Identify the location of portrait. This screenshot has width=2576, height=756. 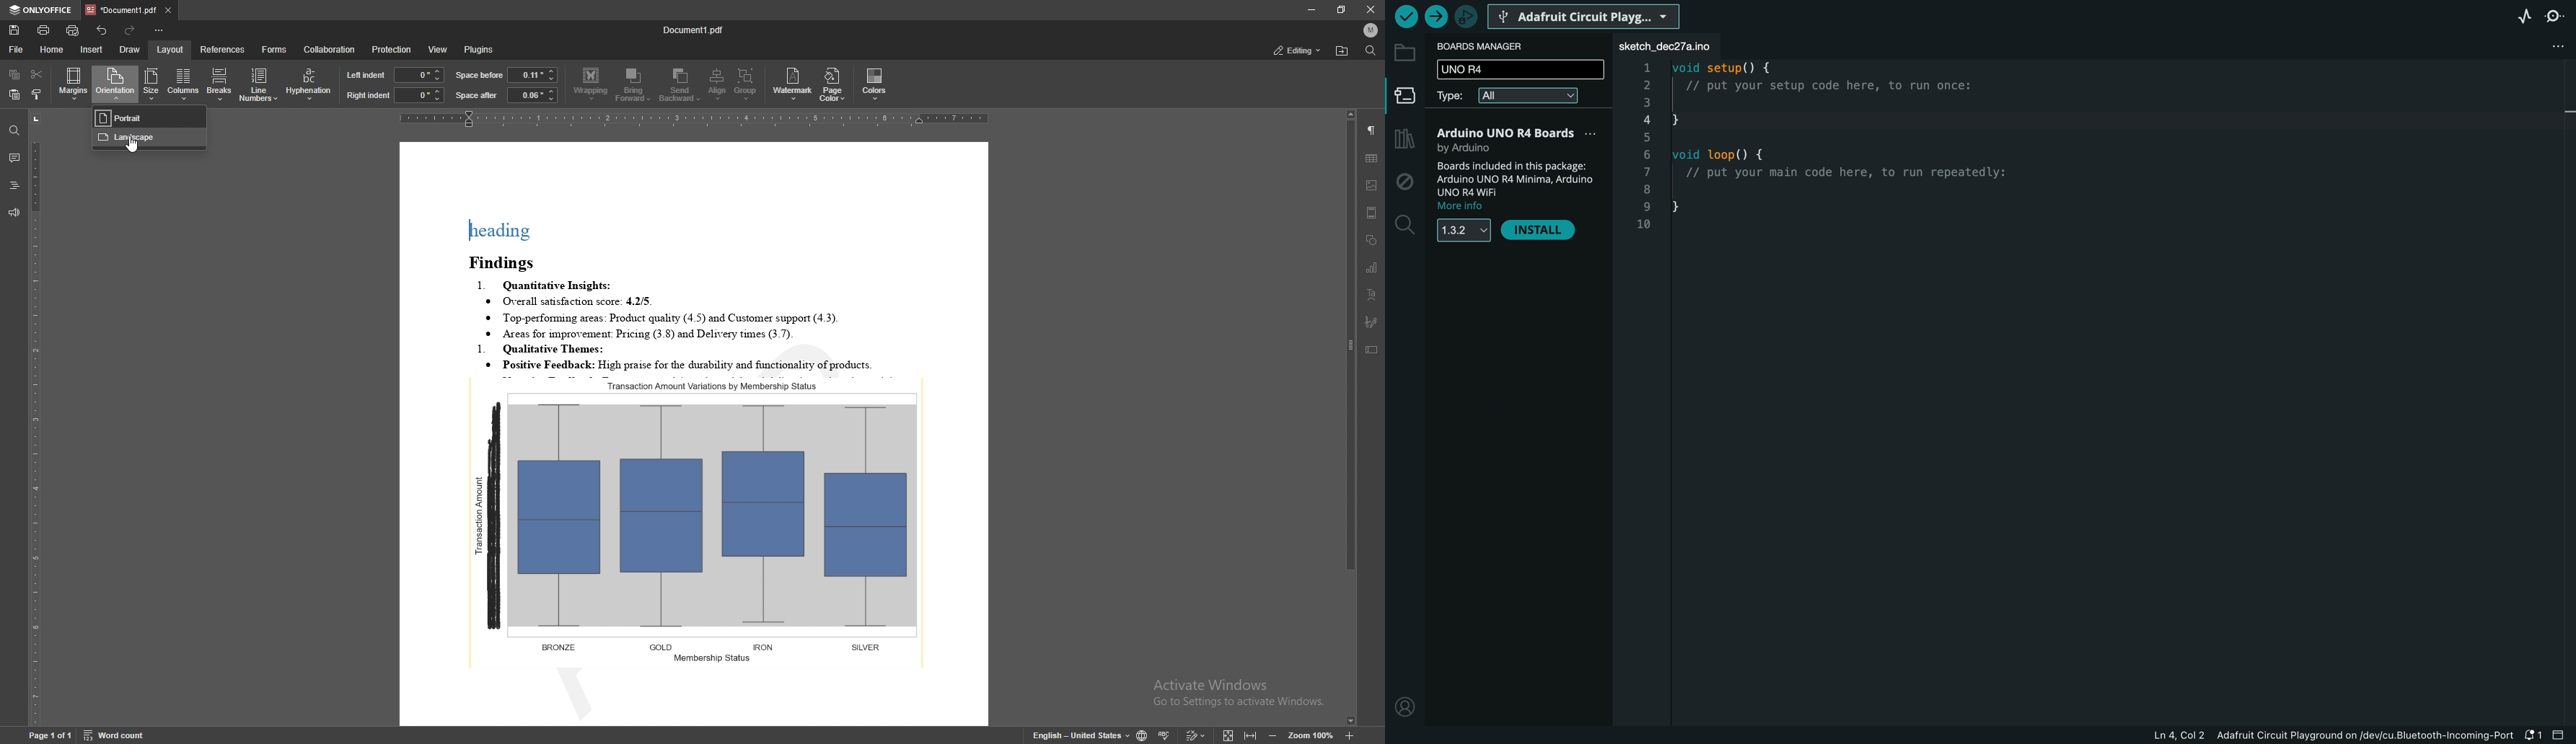
(149, 118).